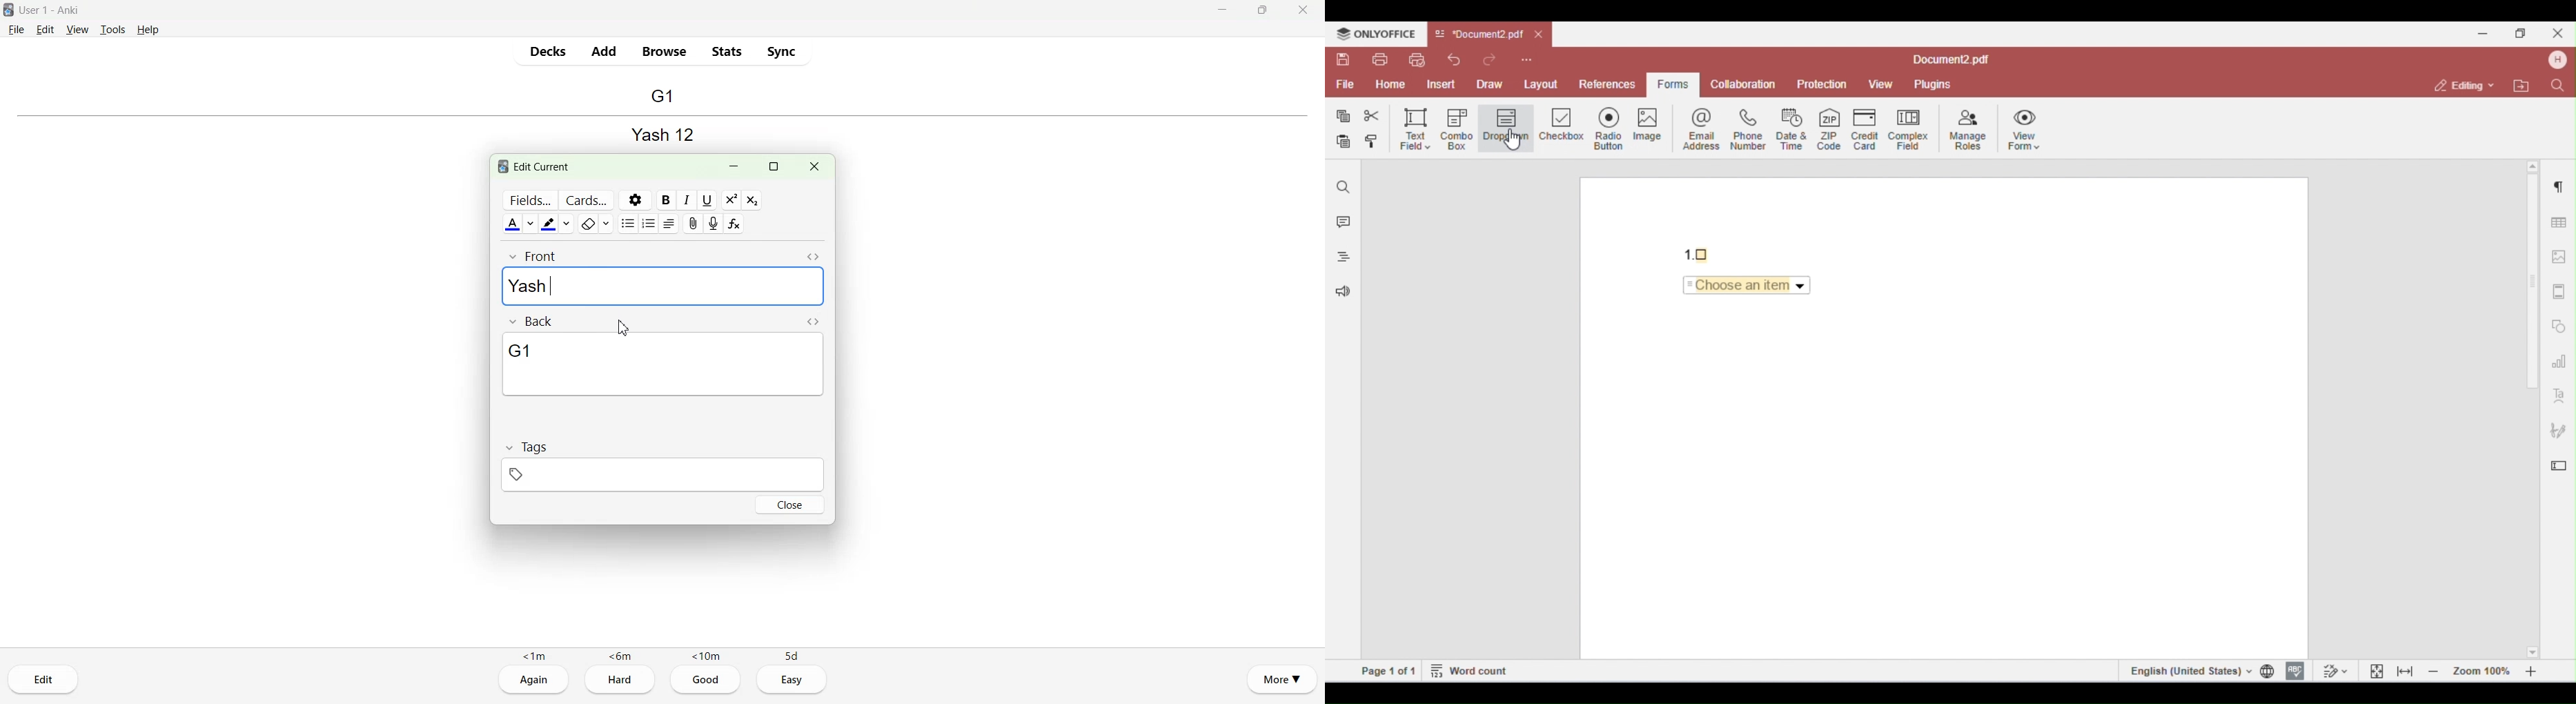 The width and height of the screenshot is (2576, 728). What do you see at coordinates (665, 200) in the screenshot?
I see `Bold text` at bounding box center [665, 200].